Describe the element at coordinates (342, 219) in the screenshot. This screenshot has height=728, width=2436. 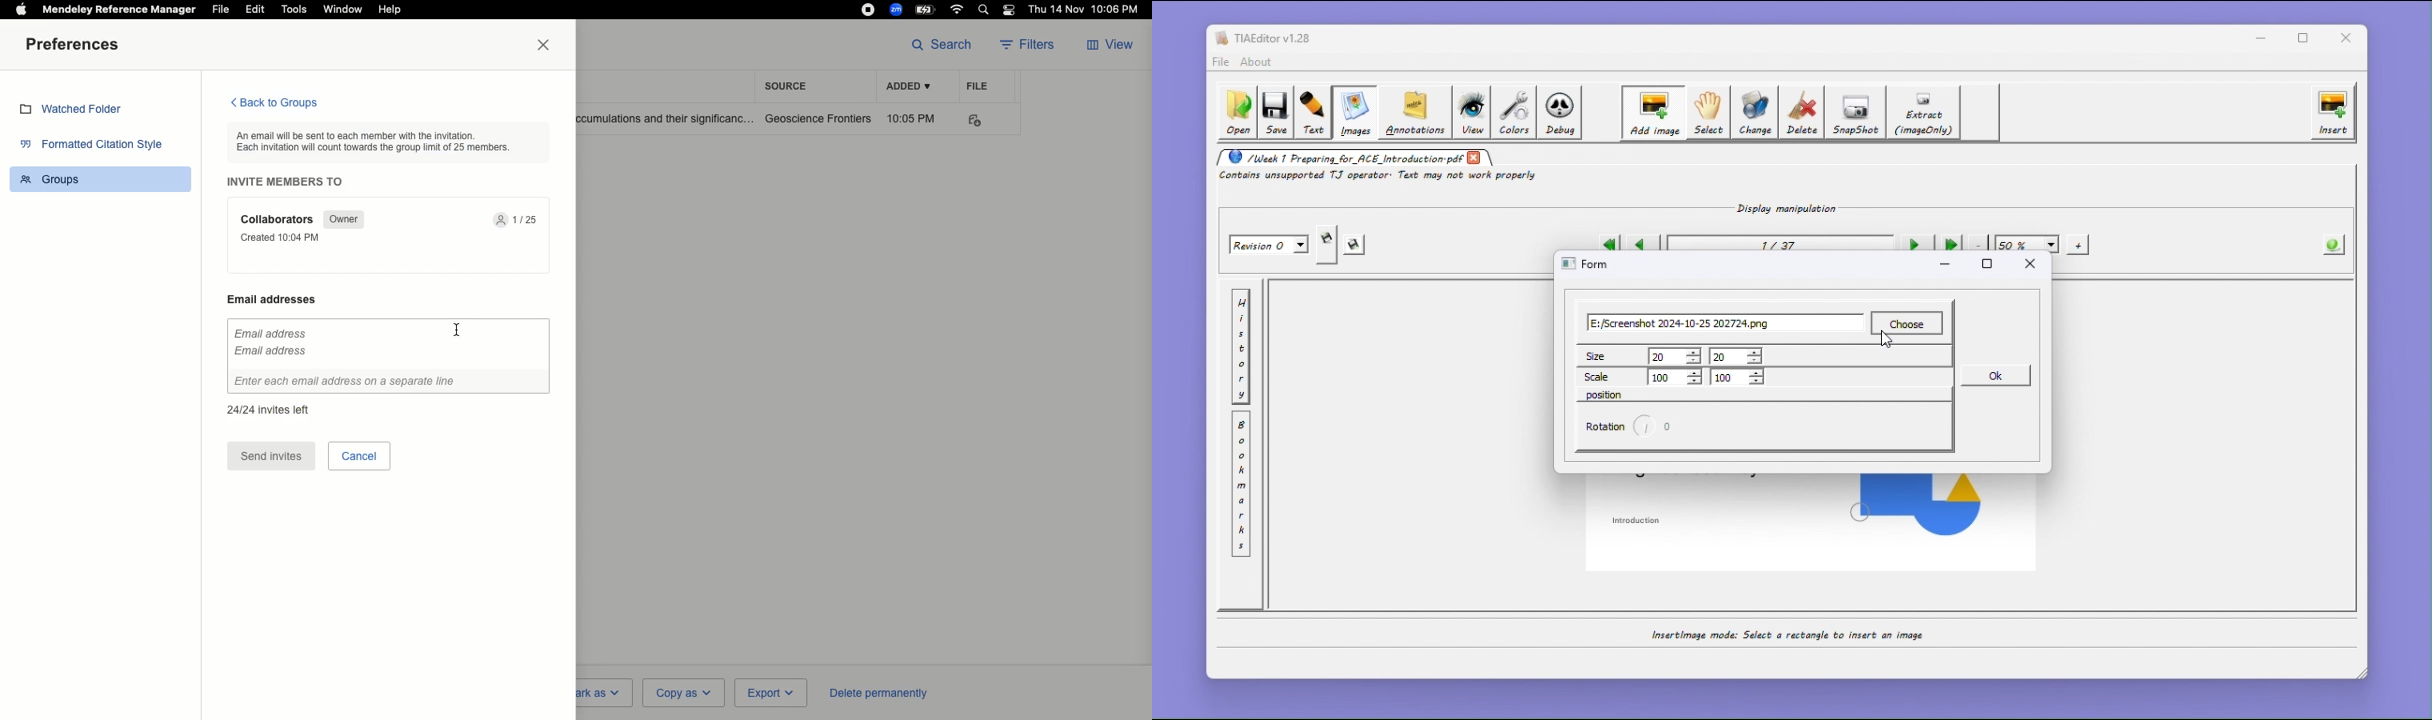
I see `Owner` at that location.